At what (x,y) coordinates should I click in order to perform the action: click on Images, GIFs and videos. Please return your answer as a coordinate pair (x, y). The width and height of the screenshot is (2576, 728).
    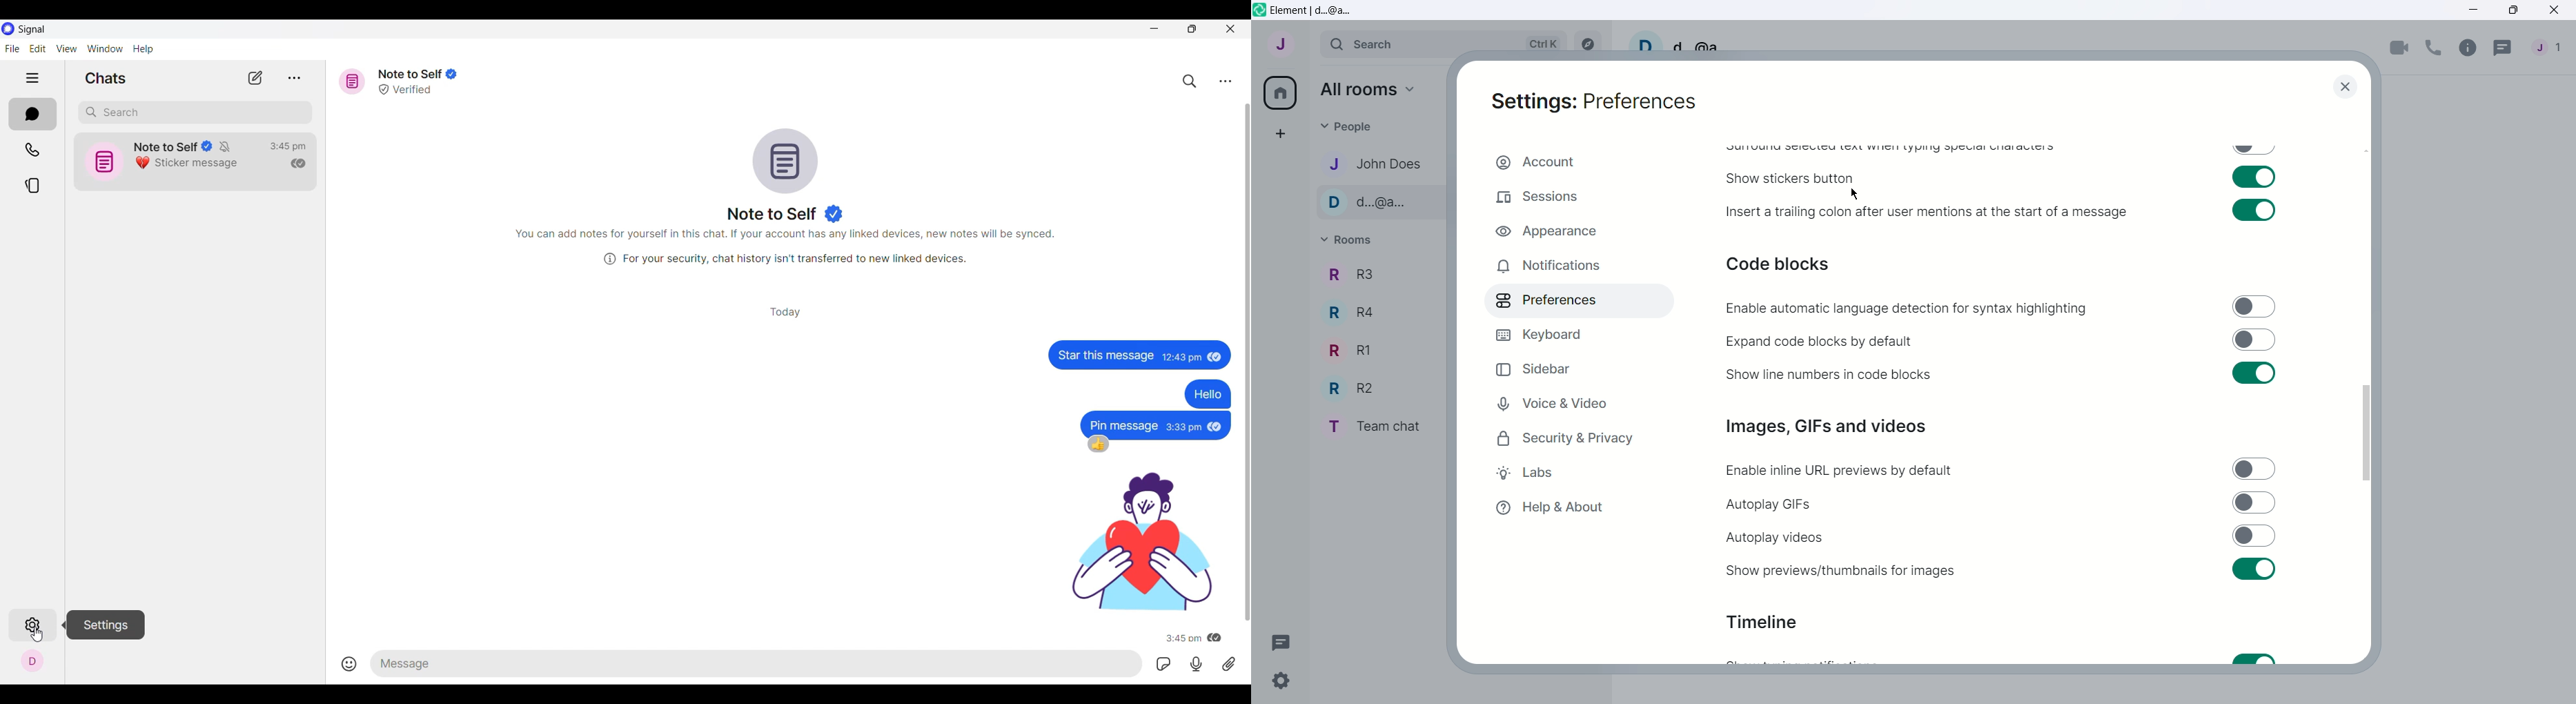
    Looking at the image, I should click on (1825, 427).